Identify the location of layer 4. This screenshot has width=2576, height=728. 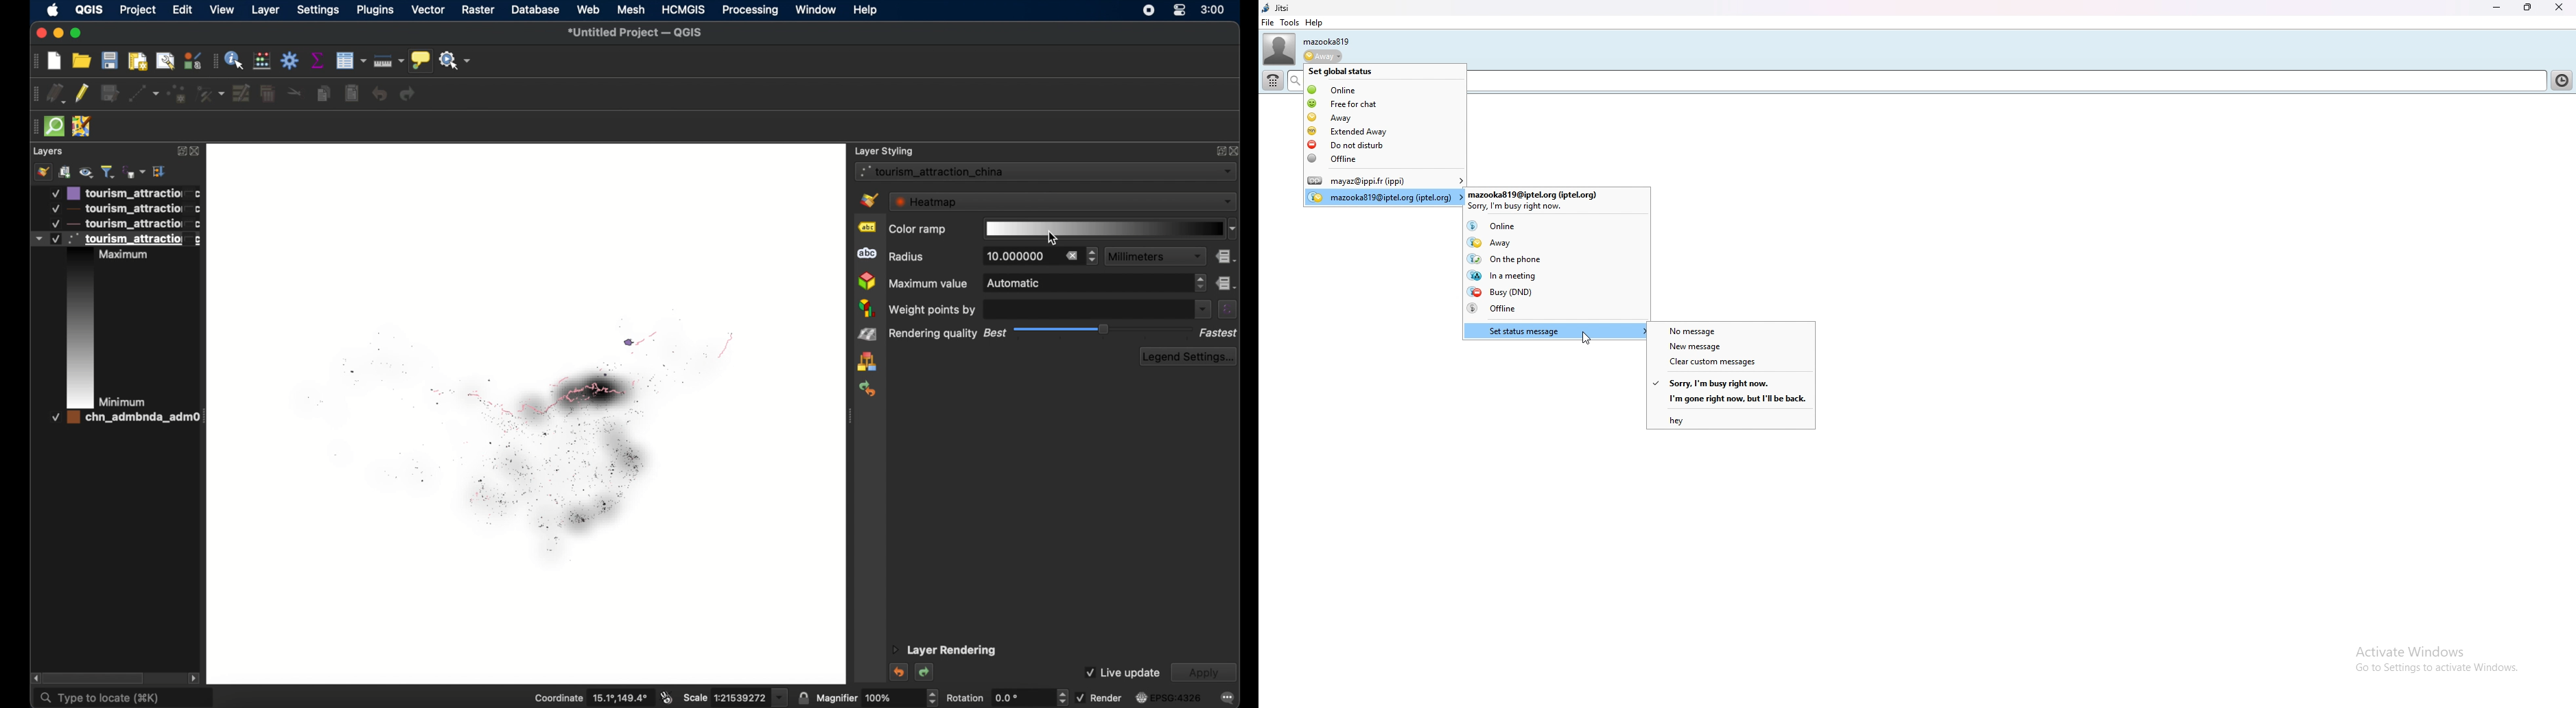
(121, 418).